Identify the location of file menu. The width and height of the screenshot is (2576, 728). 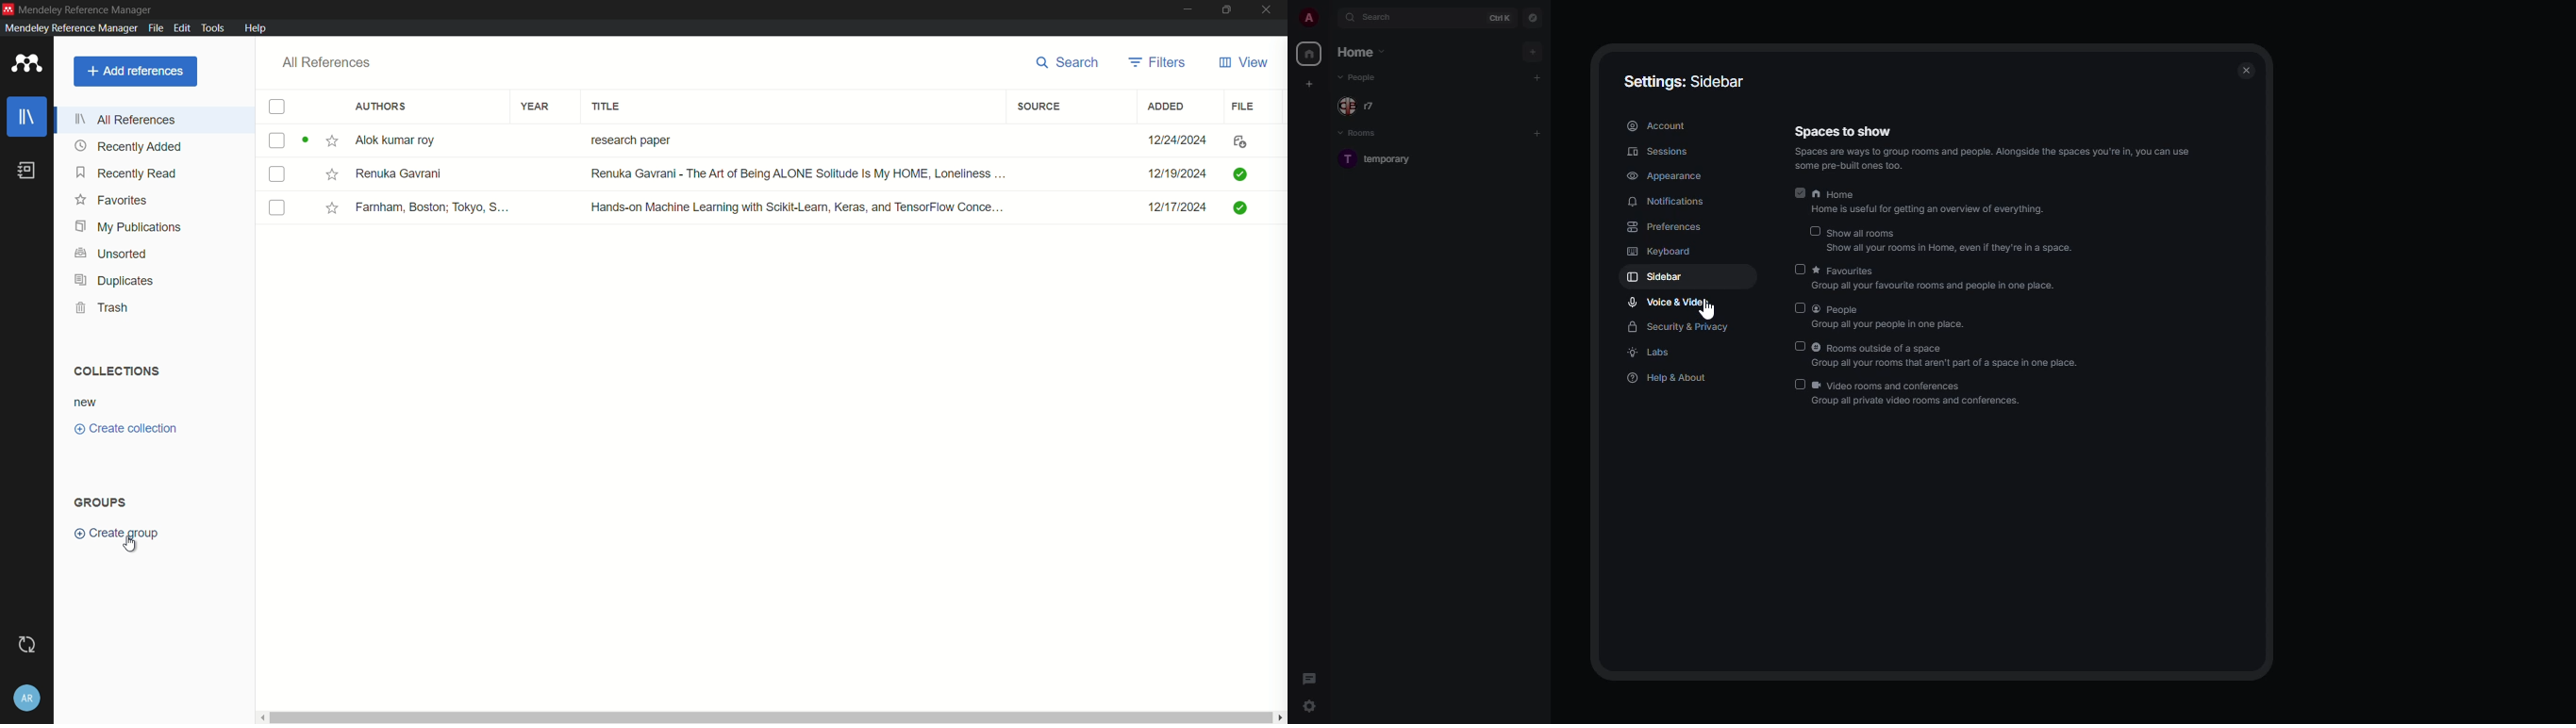
(154, 27).